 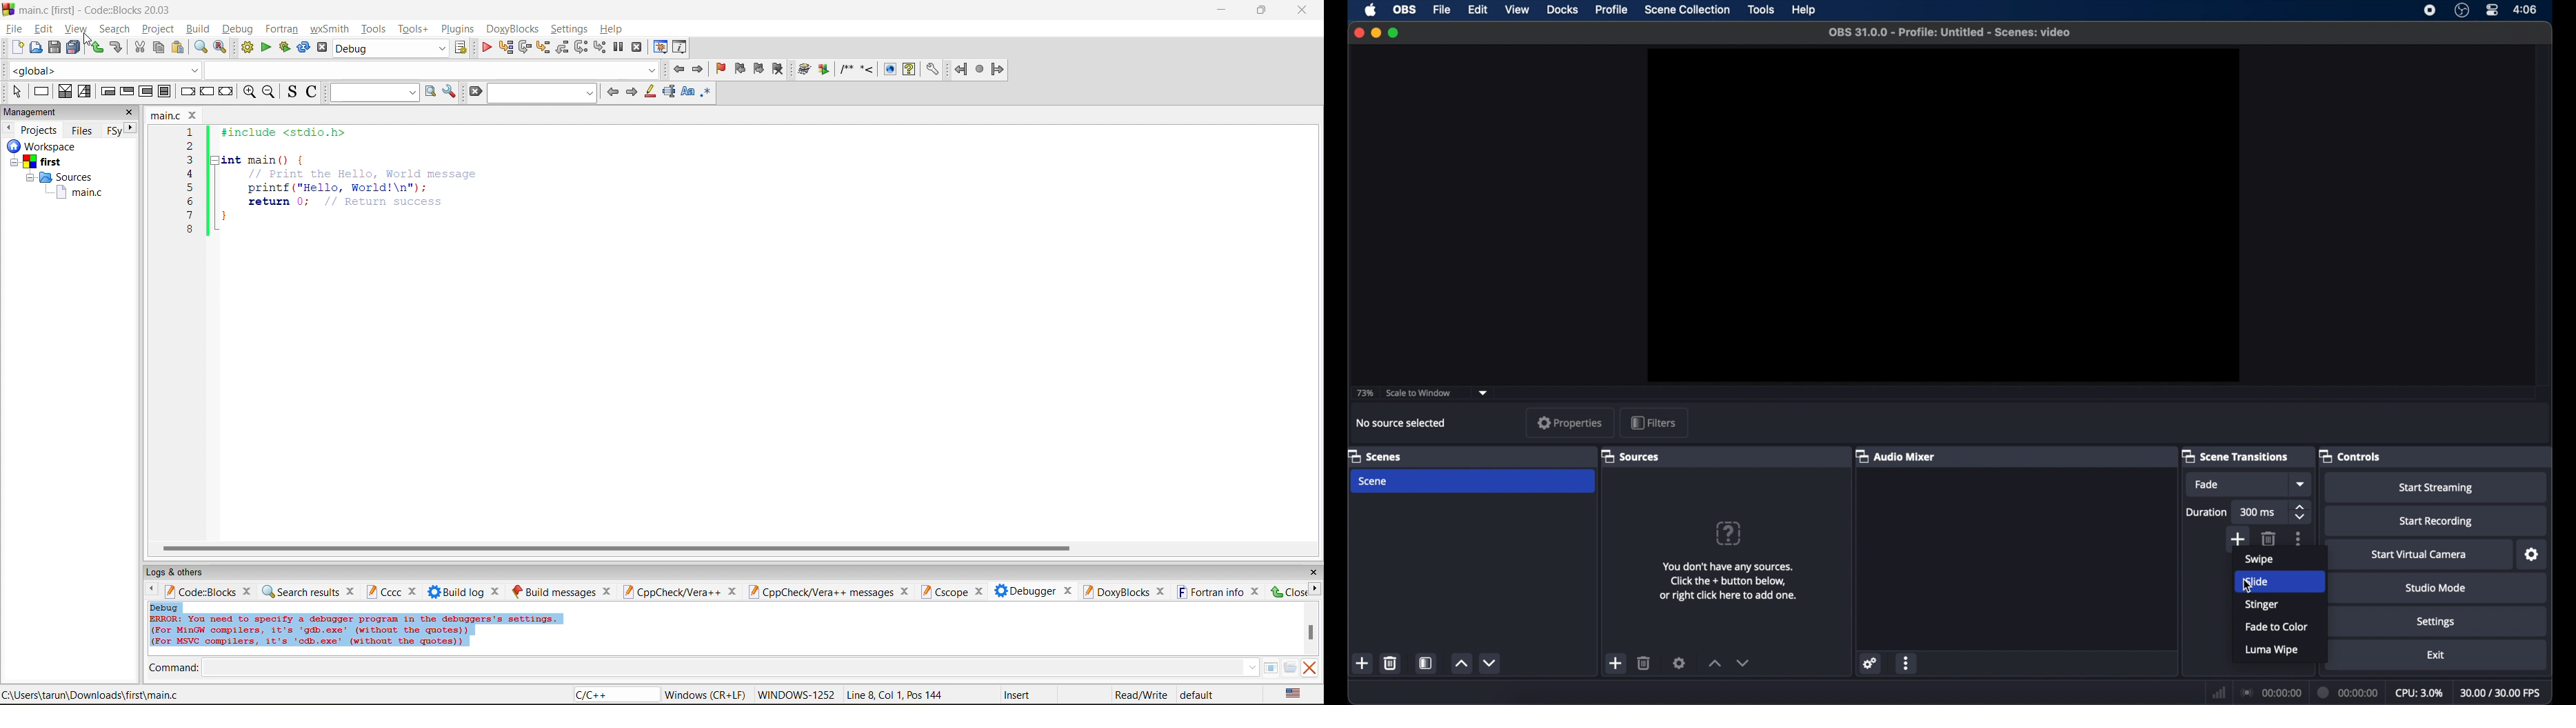 I want to click on file name, so click(x=170, y=115).